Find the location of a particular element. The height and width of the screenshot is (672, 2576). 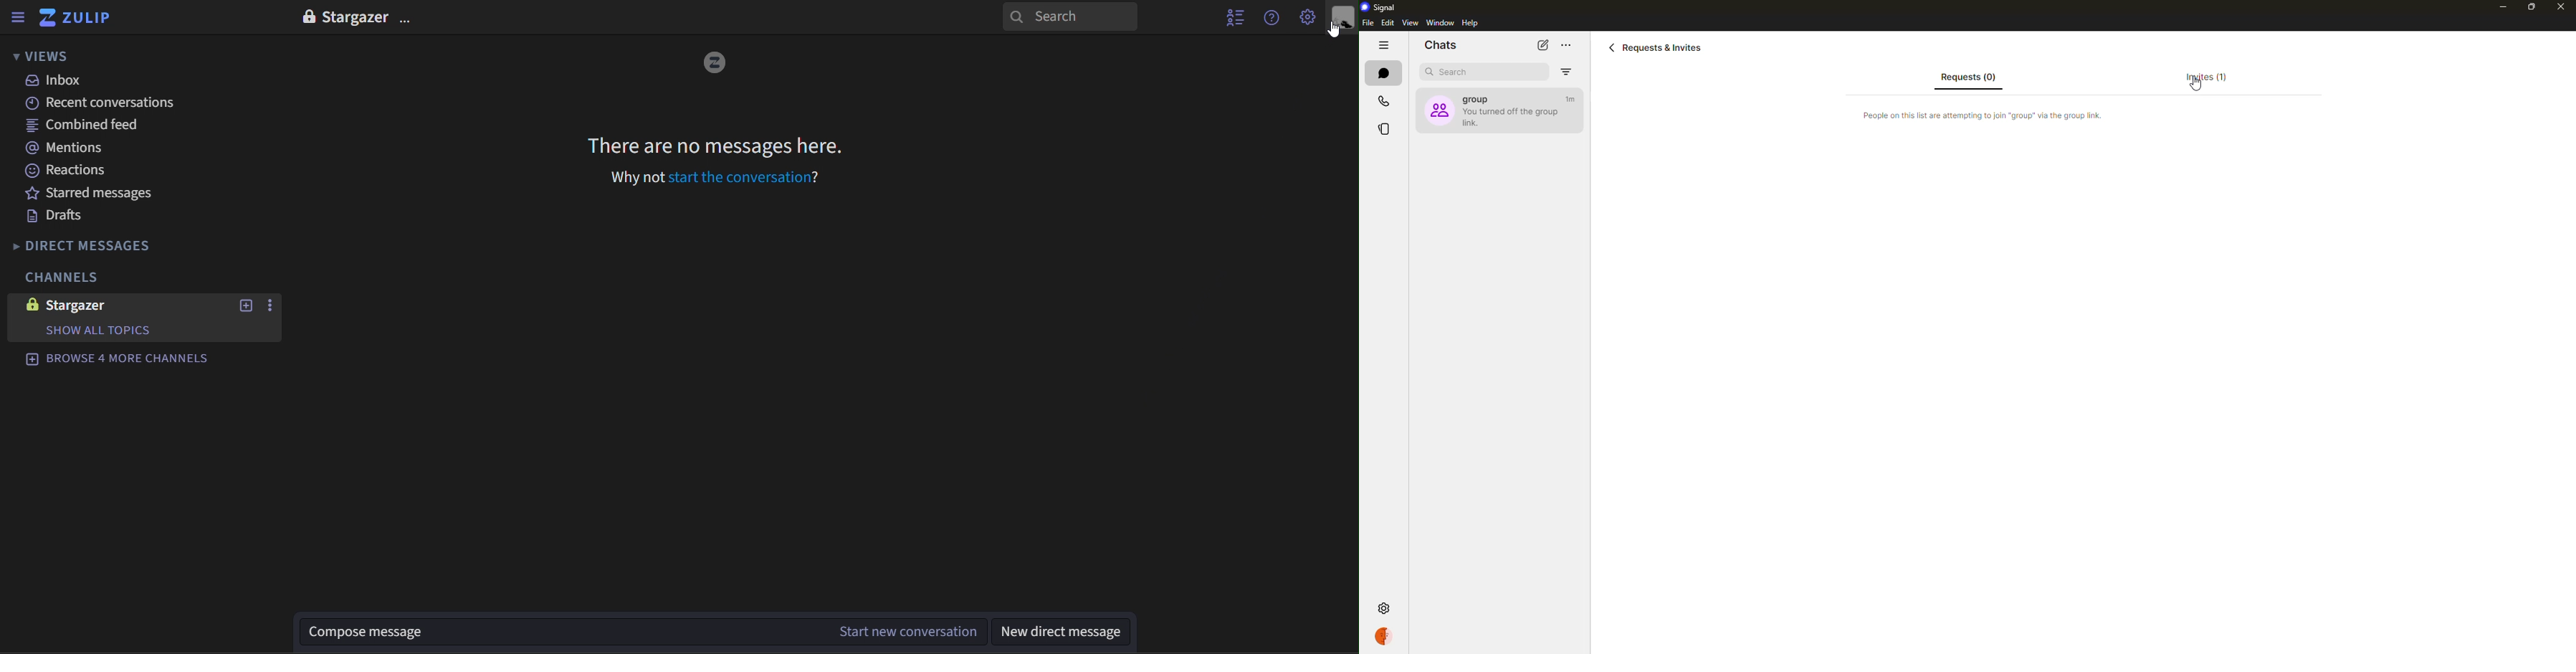

more is located at coordinates (277, 301).